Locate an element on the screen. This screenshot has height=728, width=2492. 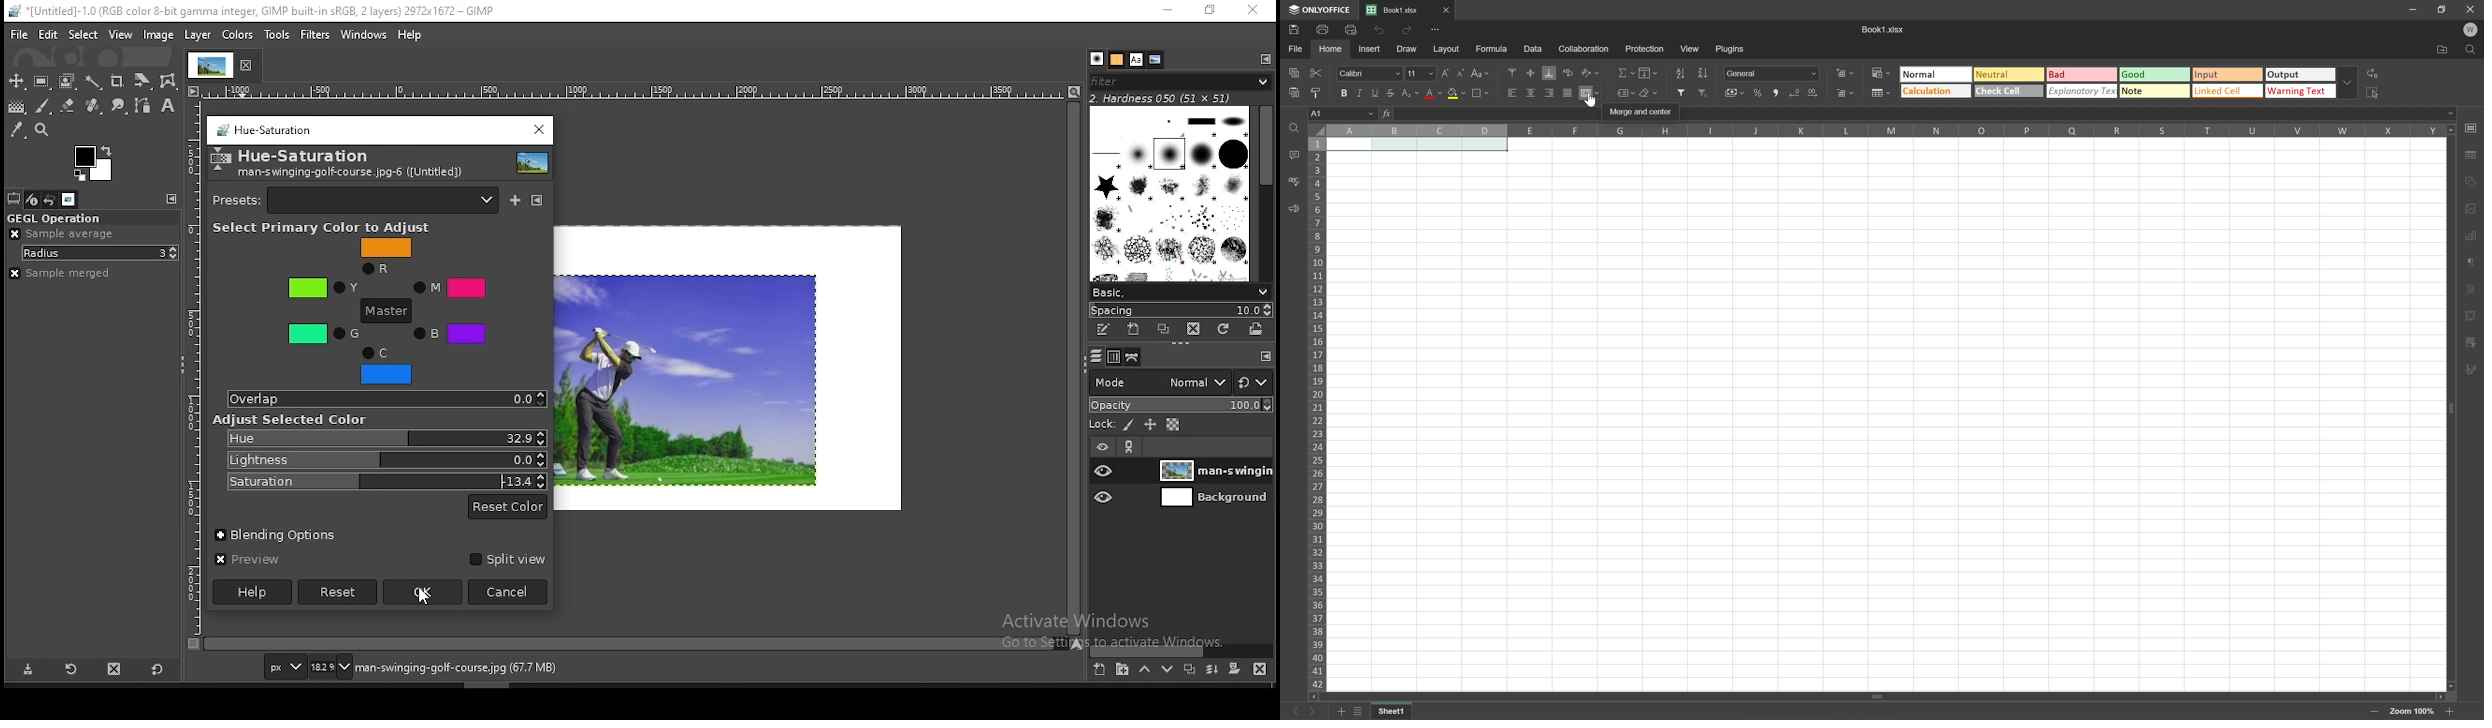
restore tool preset is located at coordinates (72, 670).